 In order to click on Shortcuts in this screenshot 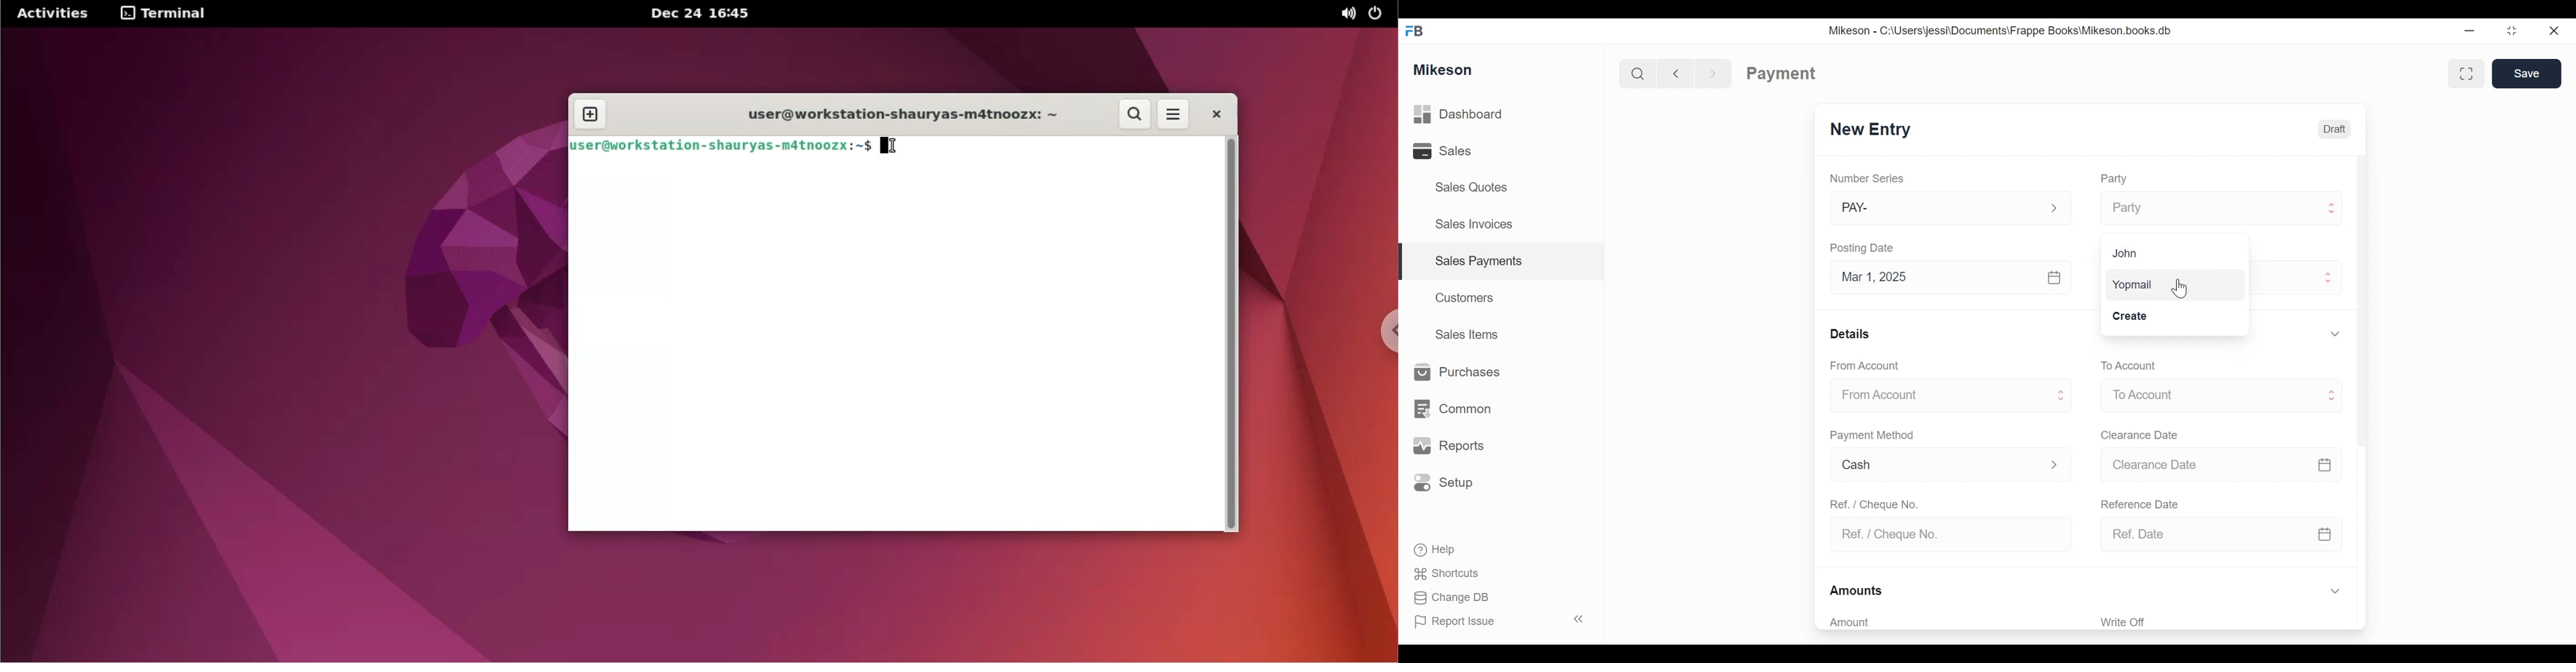, I will do `click(1452, 570)`.